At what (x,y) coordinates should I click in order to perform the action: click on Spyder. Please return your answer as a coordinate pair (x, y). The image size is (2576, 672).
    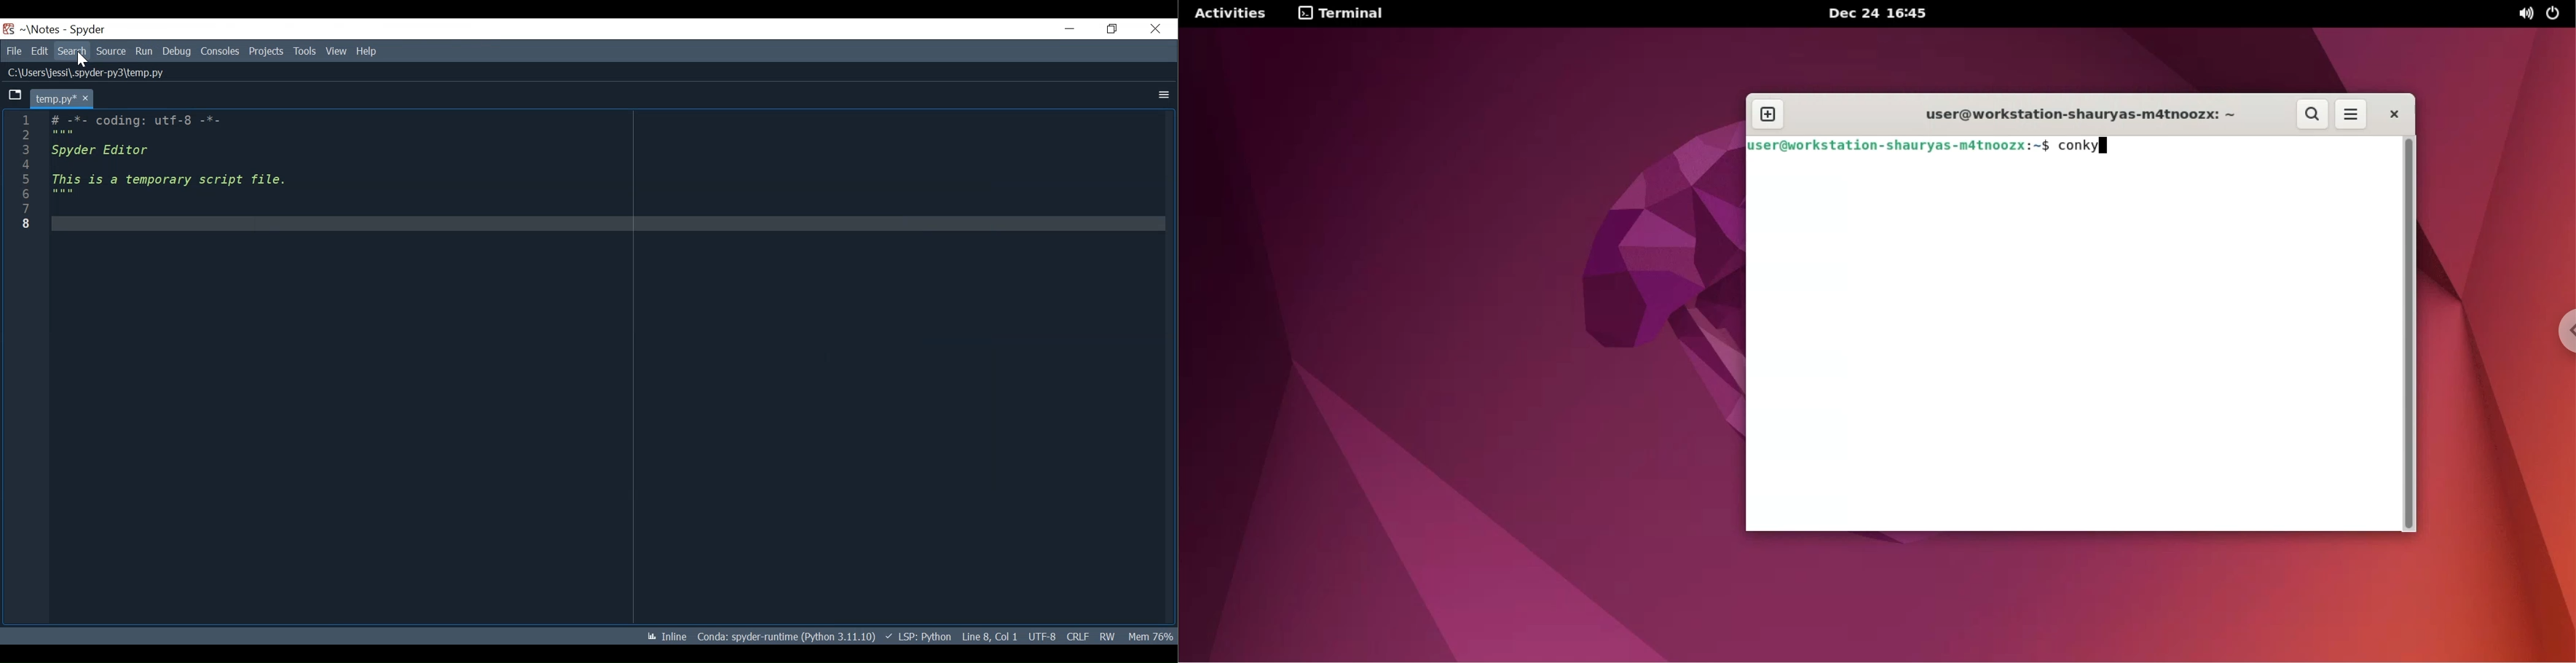
    Looking at the image, I should click on (82, 30).